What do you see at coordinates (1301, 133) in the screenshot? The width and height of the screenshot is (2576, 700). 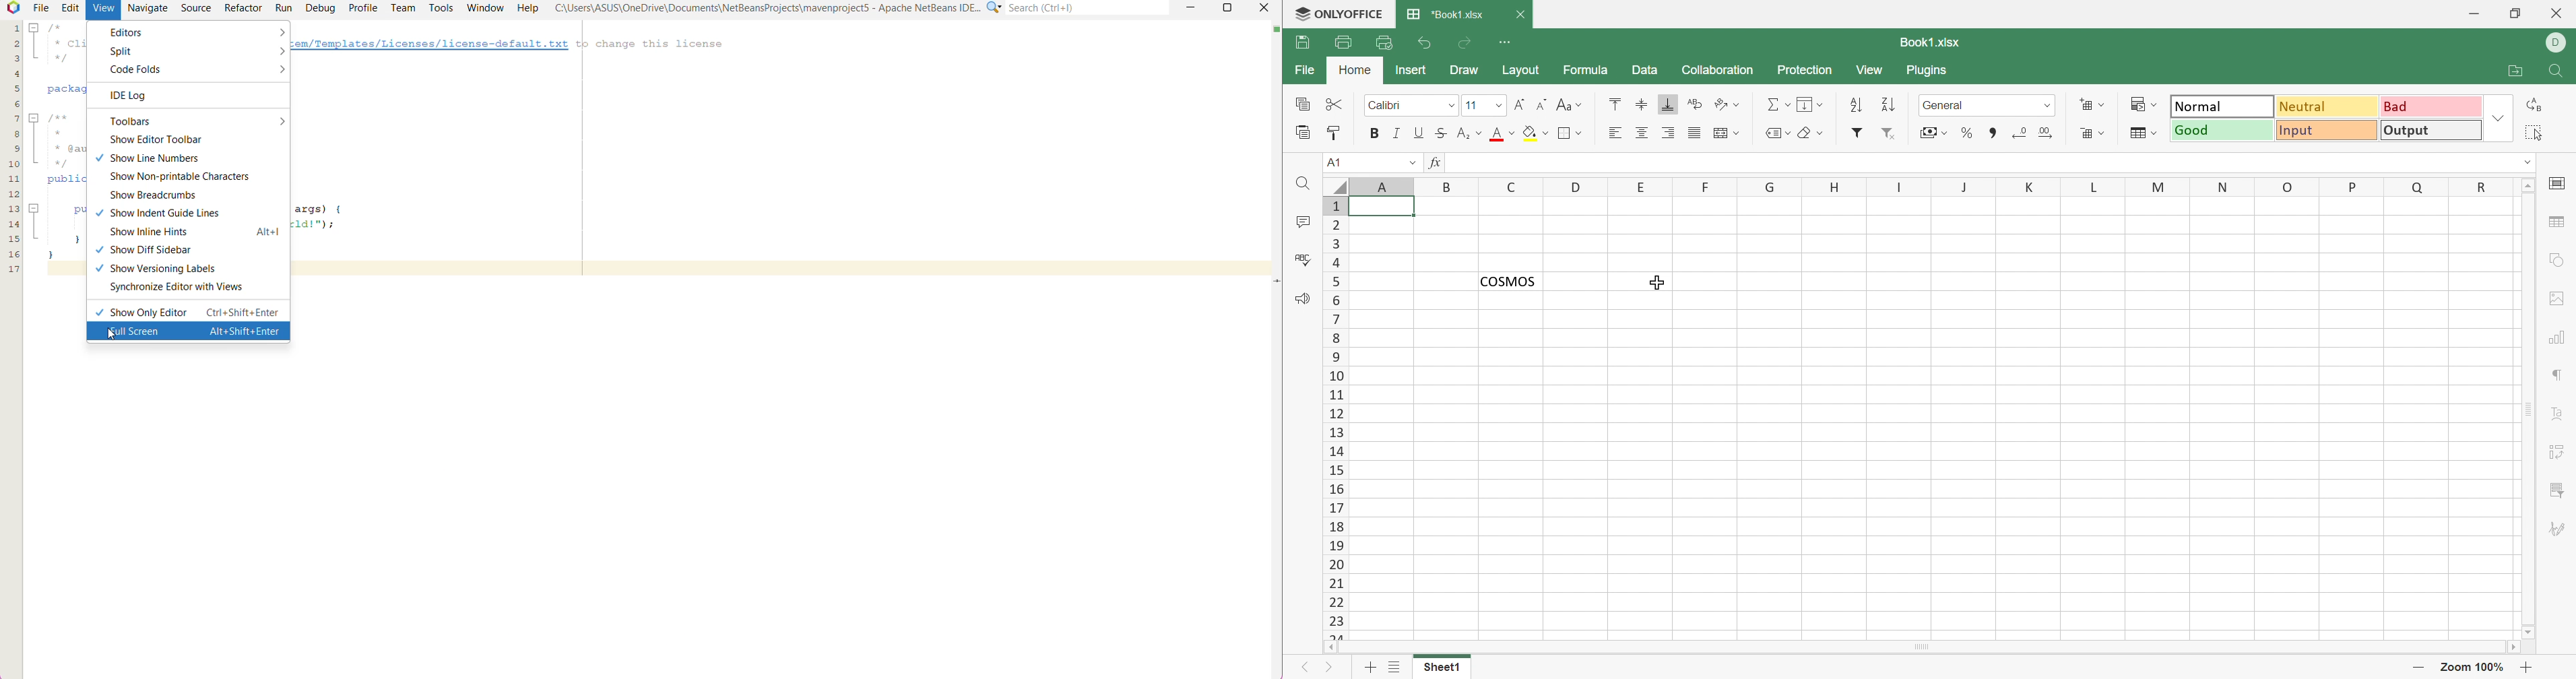 I see `Paste` at bounding box center [1301, 133].